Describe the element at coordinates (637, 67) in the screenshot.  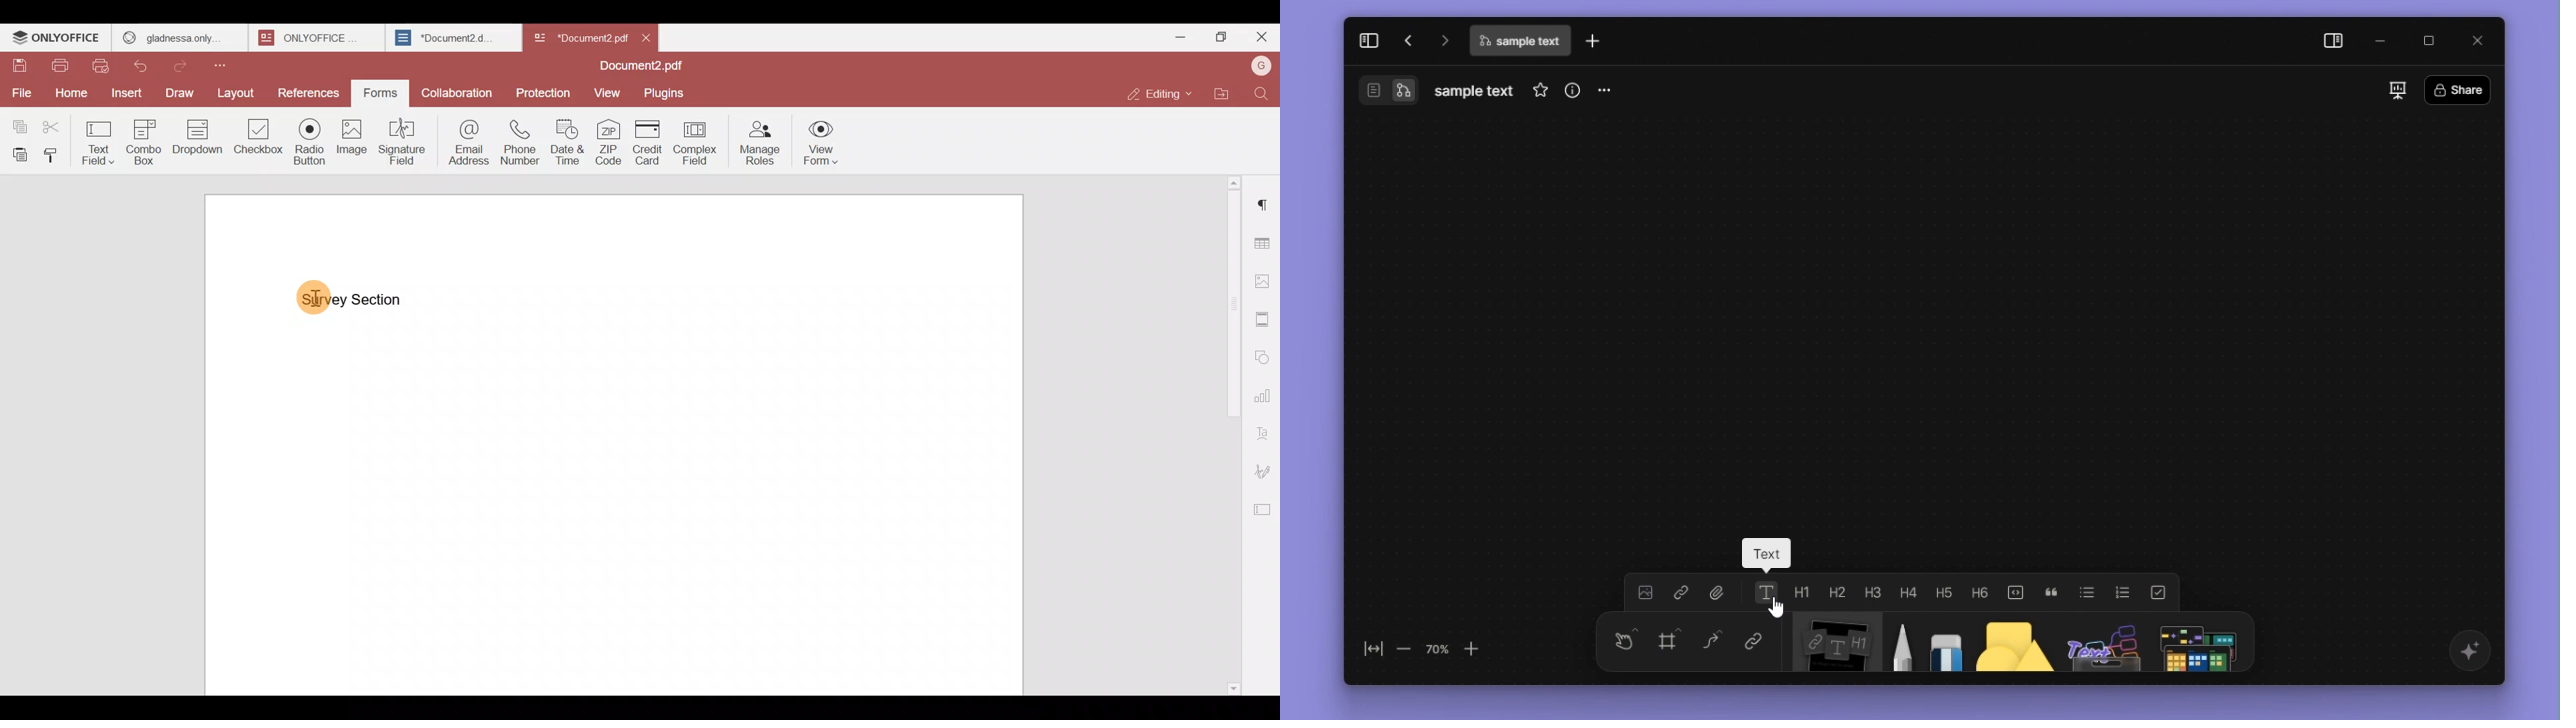
I see `Document2.pdf` at that location.